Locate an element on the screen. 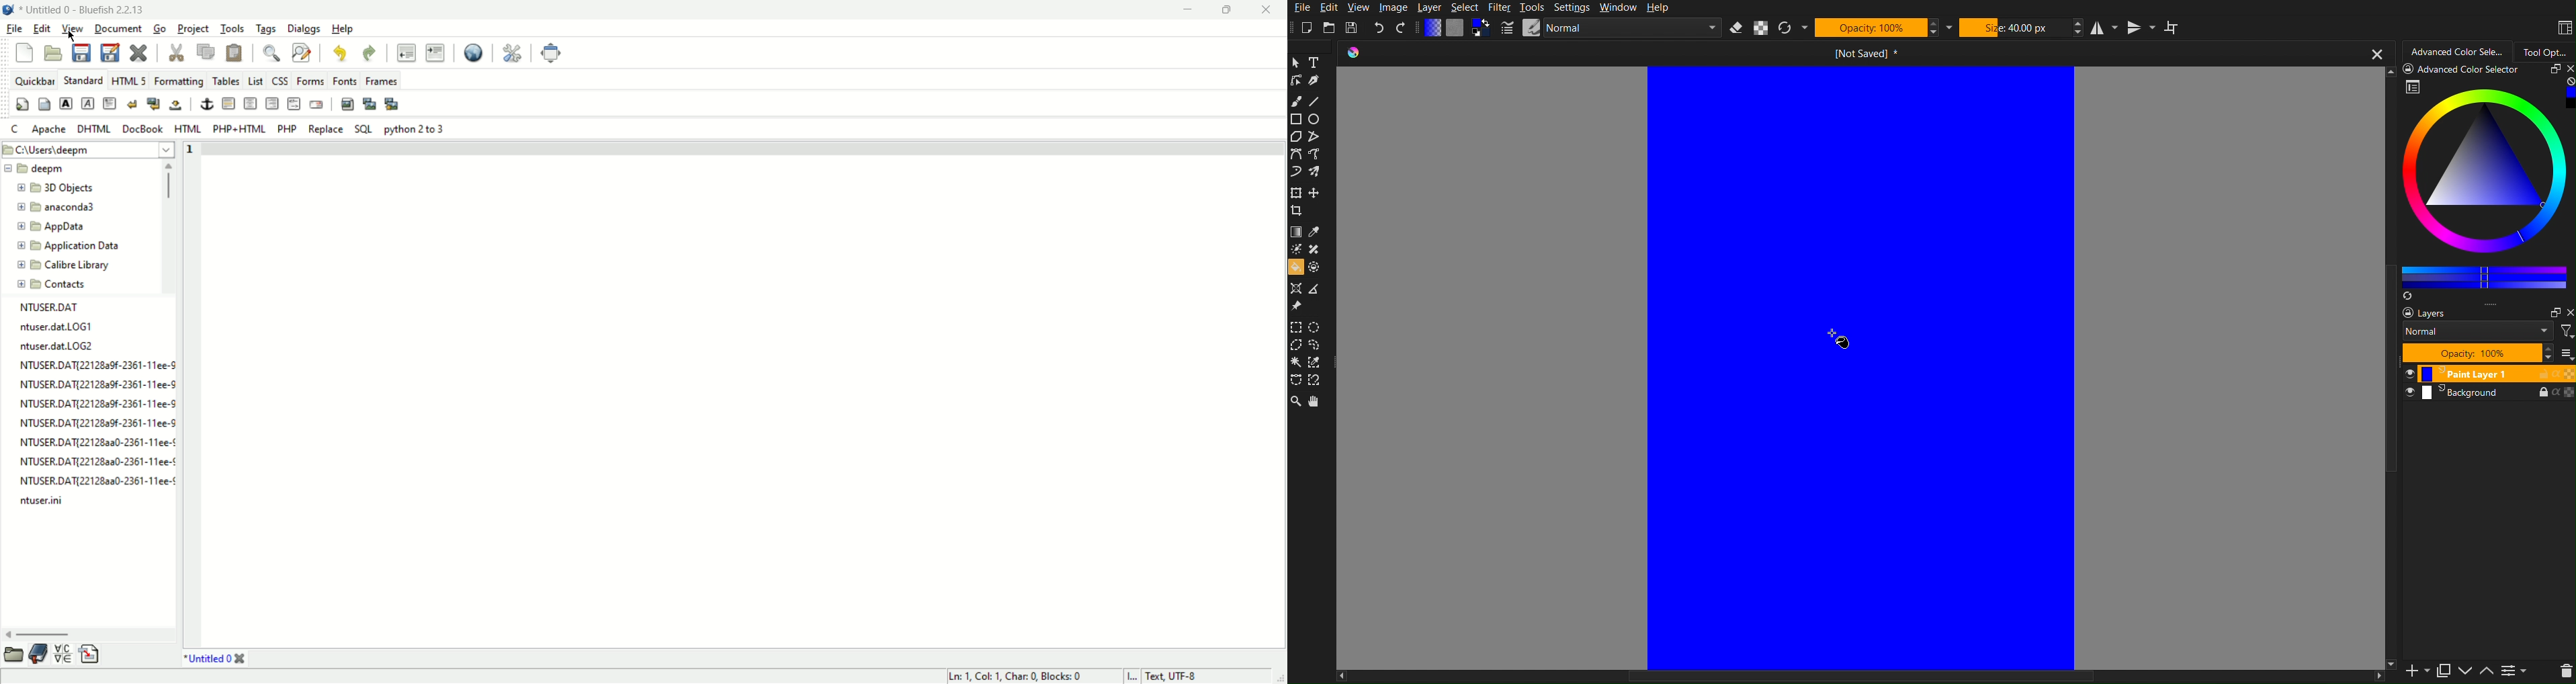 Image resolution: width=2576 pixels, height=700 pixels. background is located at coordinates (2452, 394).